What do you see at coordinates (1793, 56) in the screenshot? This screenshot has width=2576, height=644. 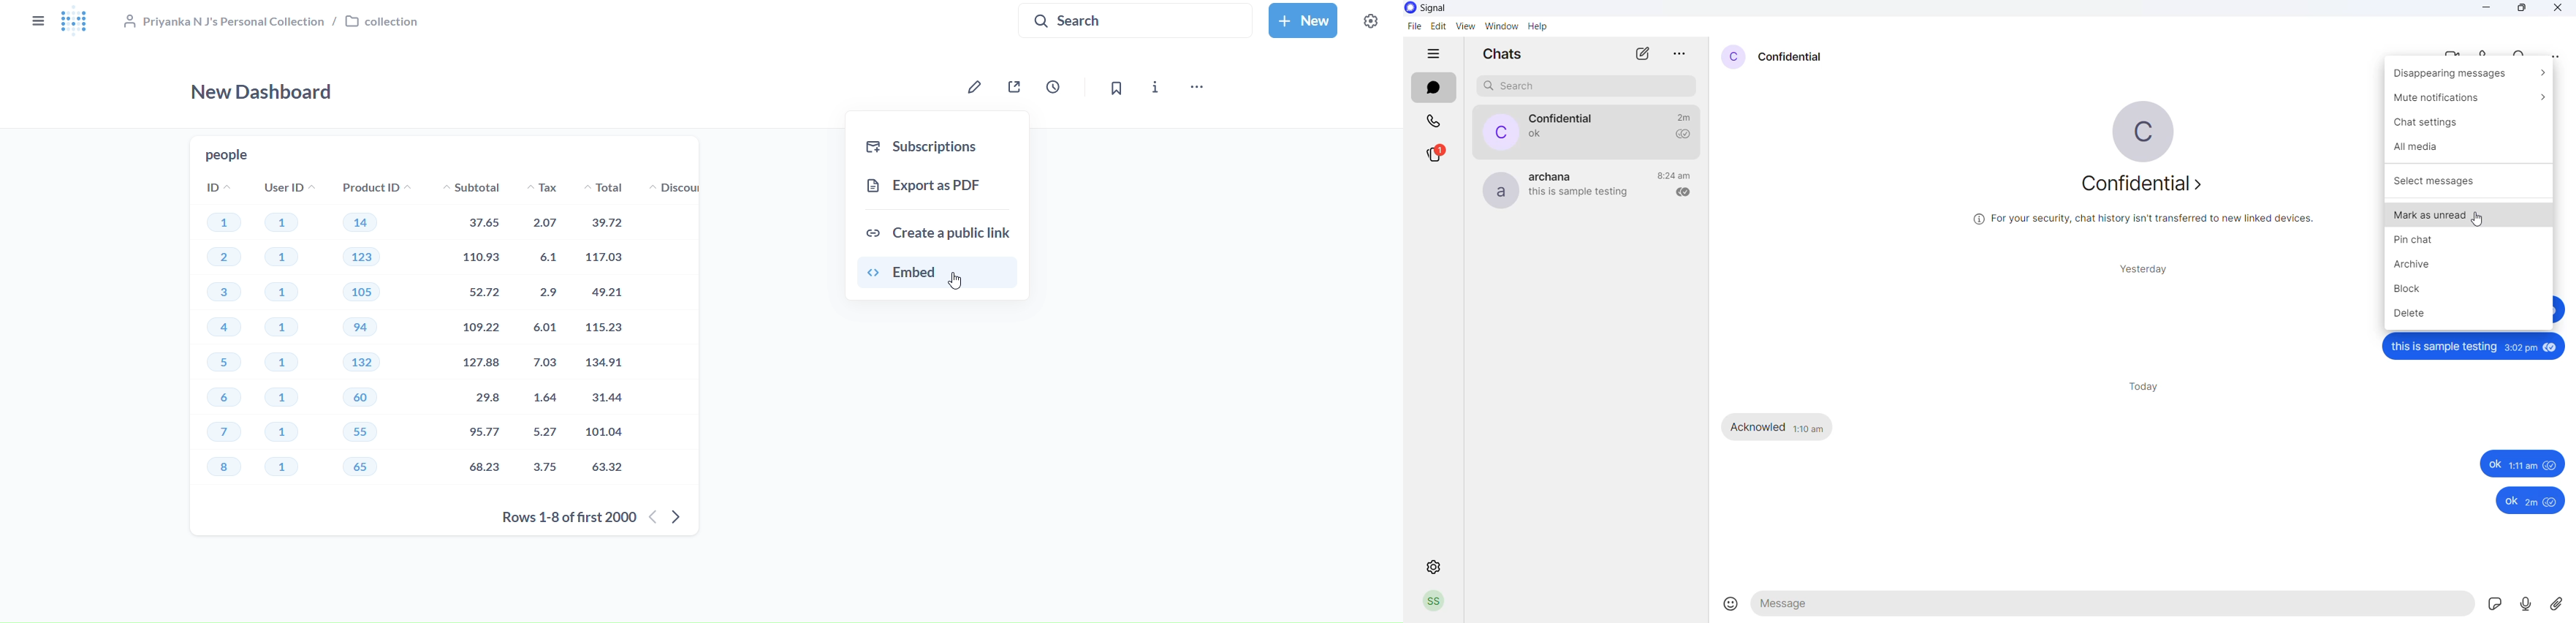 I see `contact name` at bounding box center [1793, 56].